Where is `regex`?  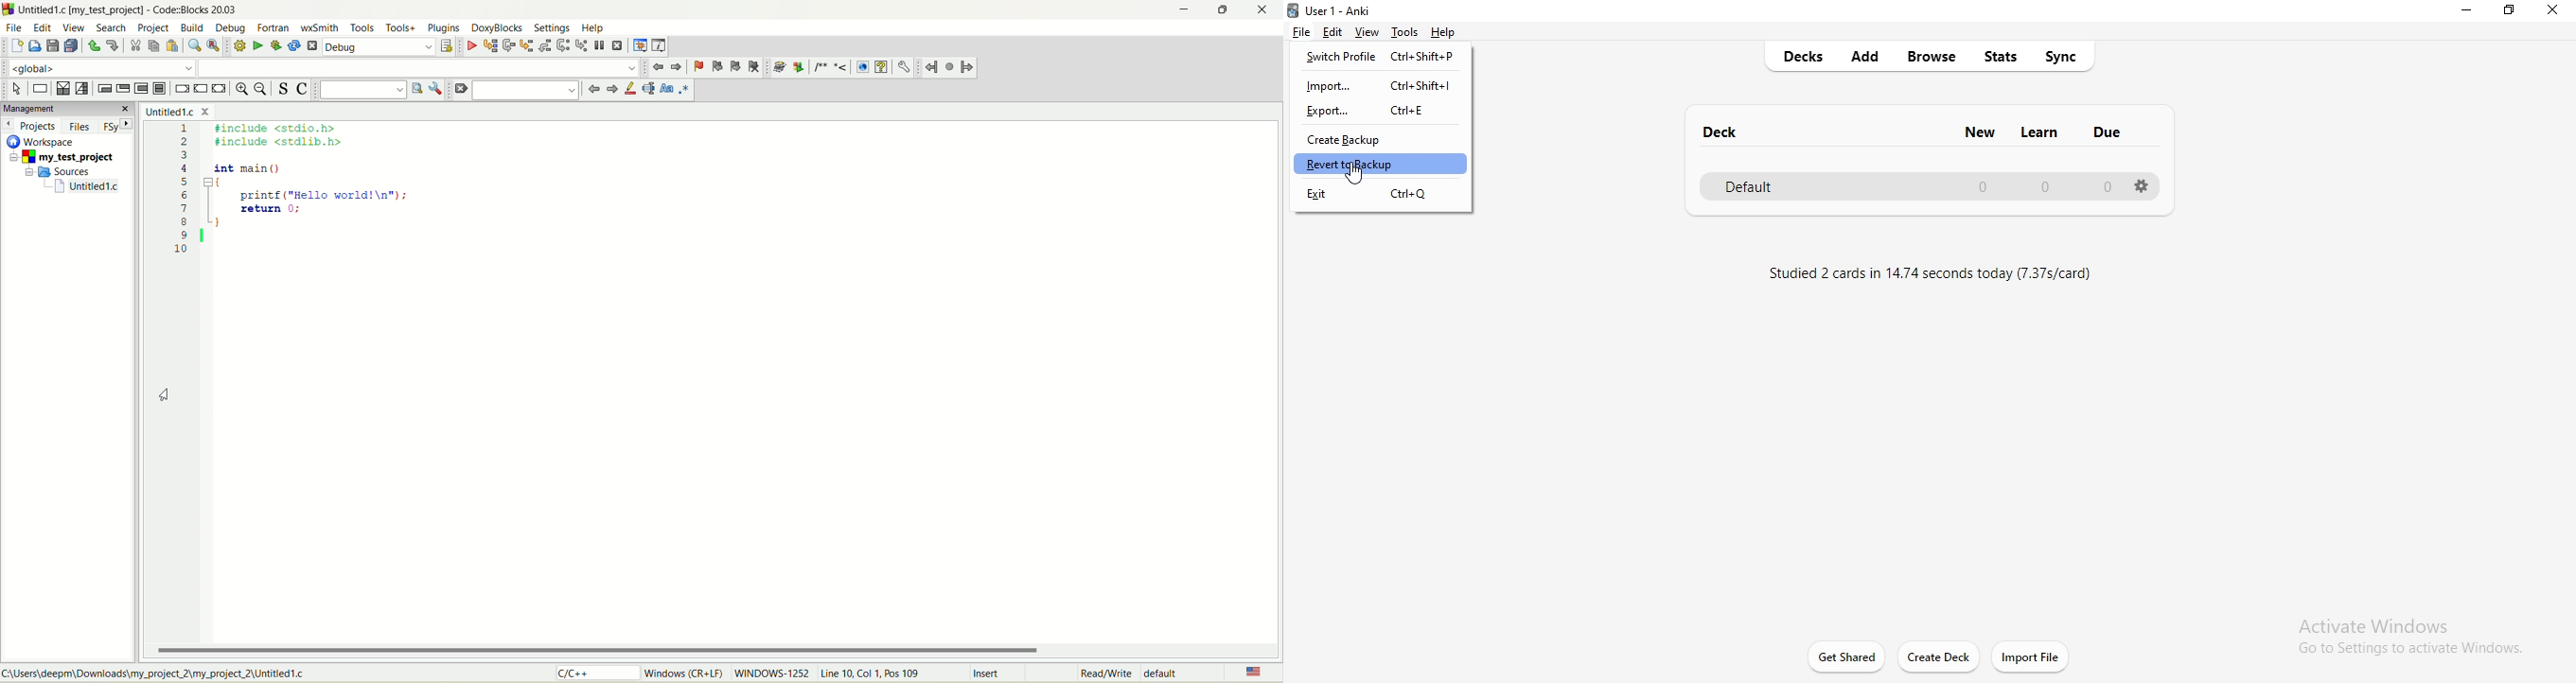
regex is located at coordinates (687, 90).